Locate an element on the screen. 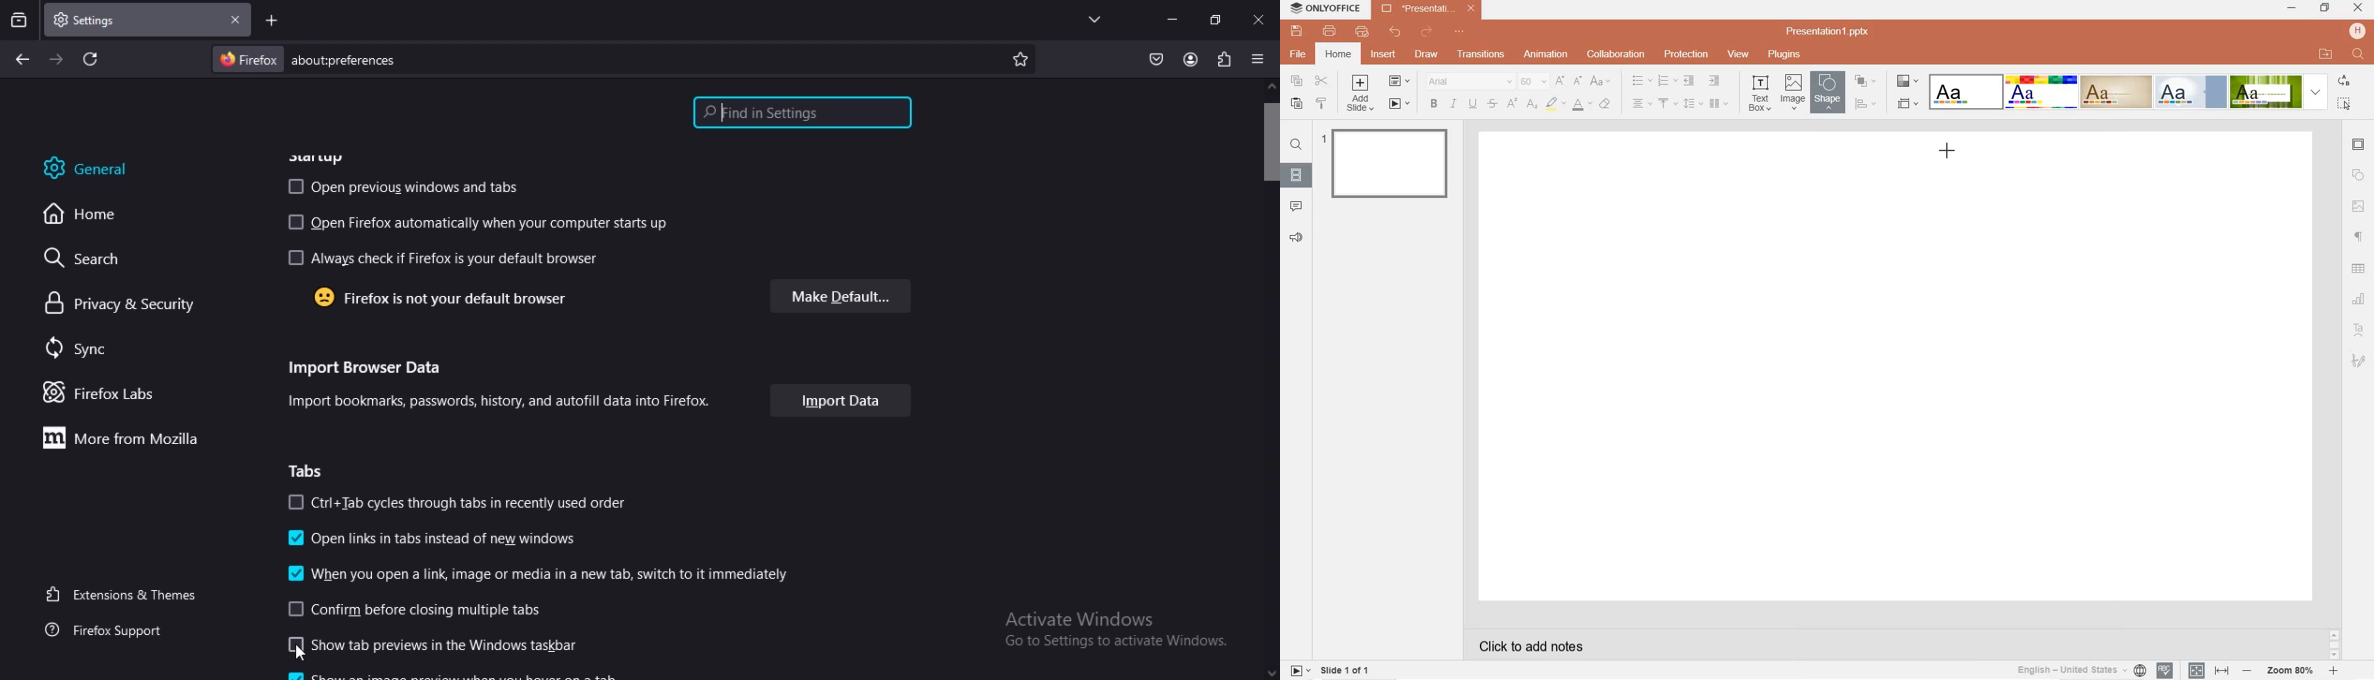 The image size is (2380, 700). Presentation1.pptx is located at coordinates (1830, 31).